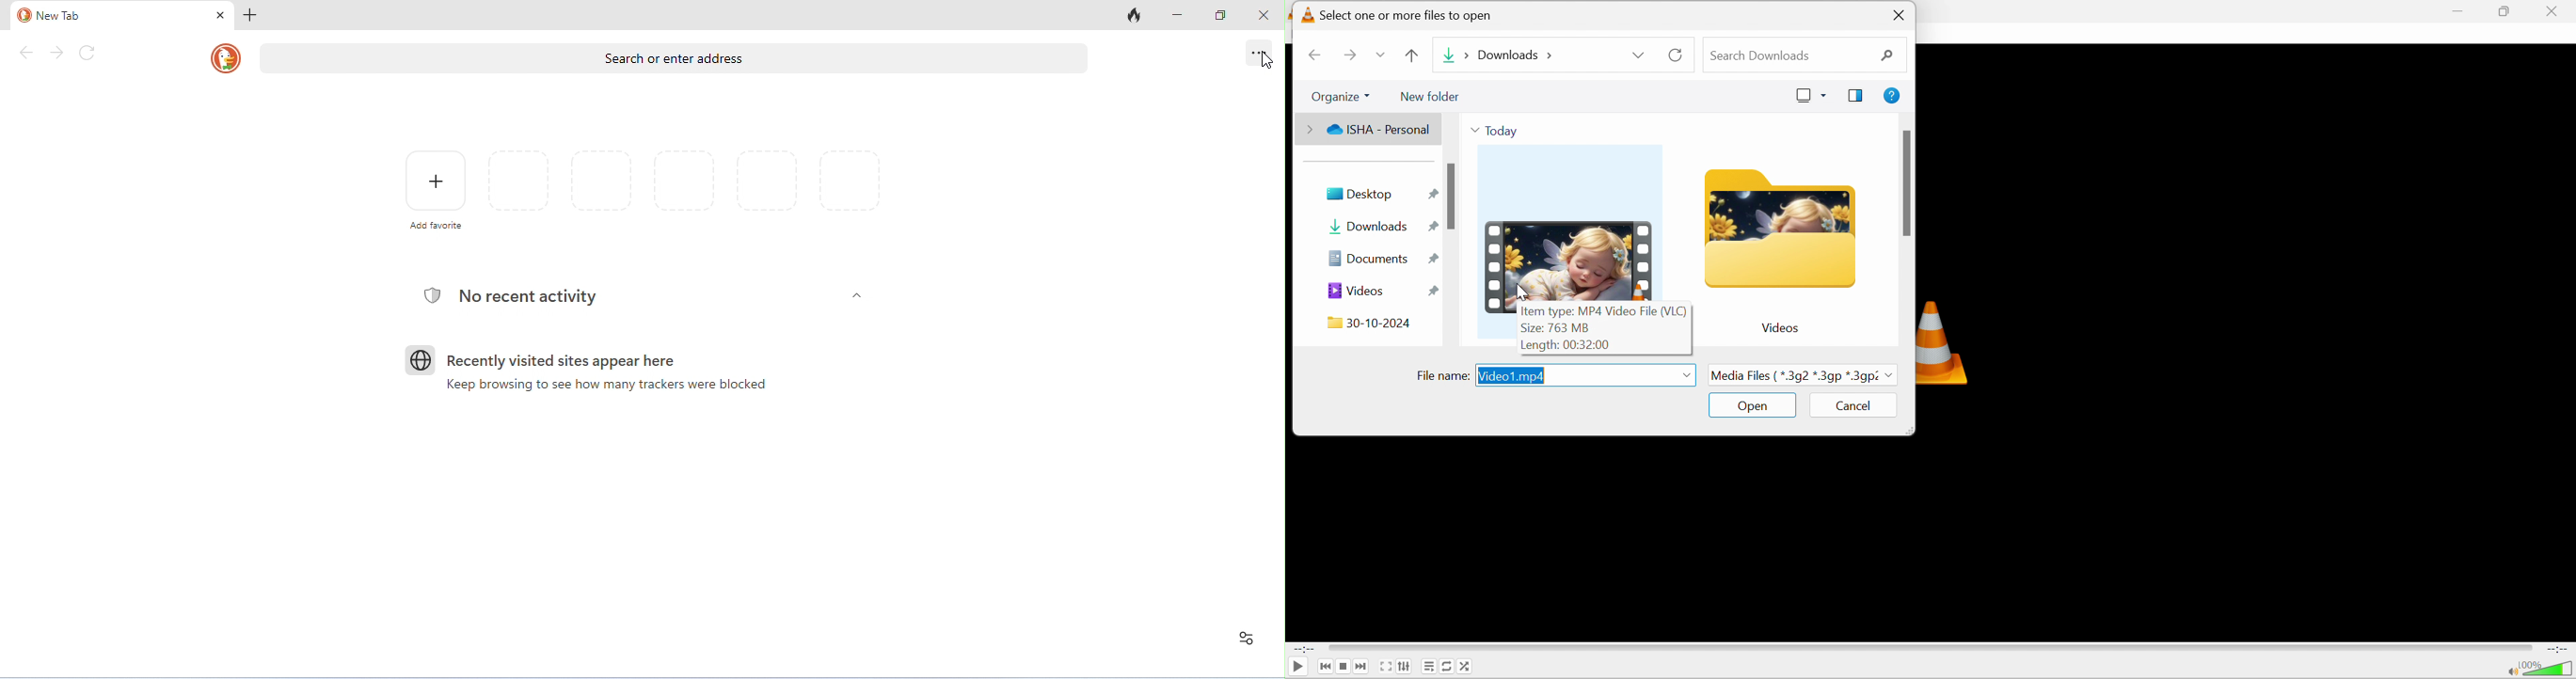  Describe the element at coordinates (1413, 56) in the screenshot. I see `Up` at that location.